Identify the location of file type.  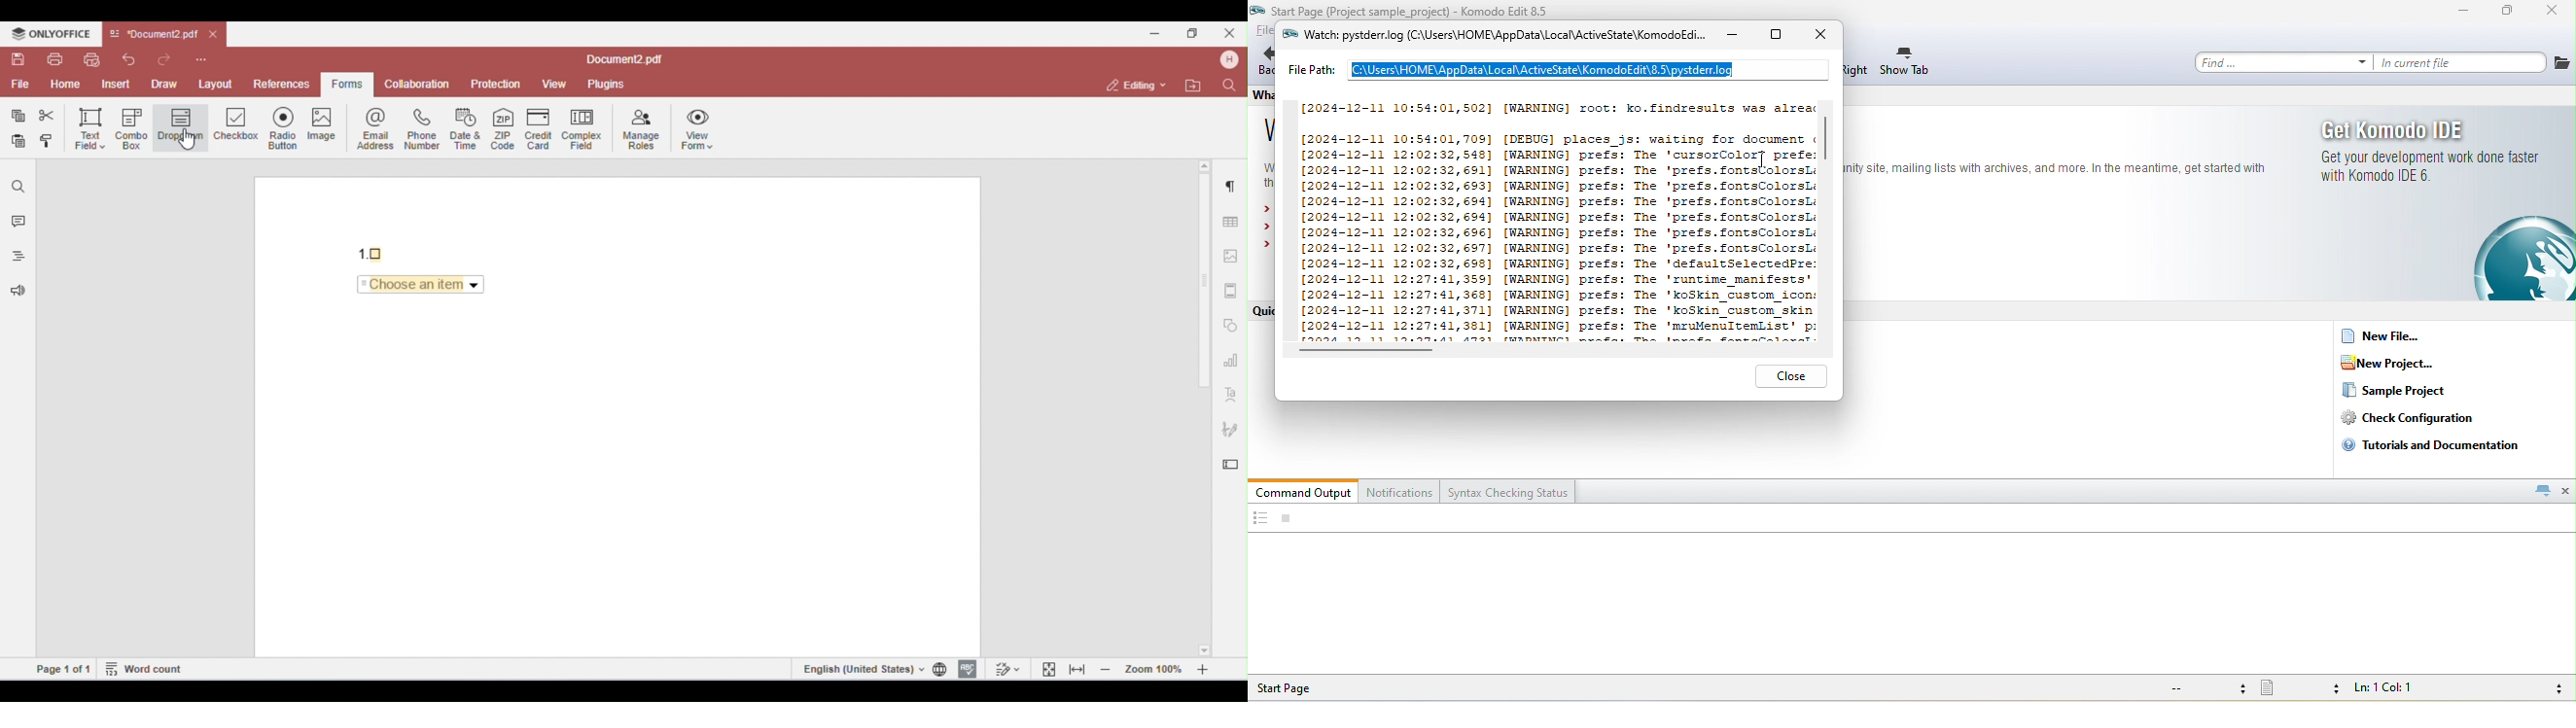
(2300, 689).